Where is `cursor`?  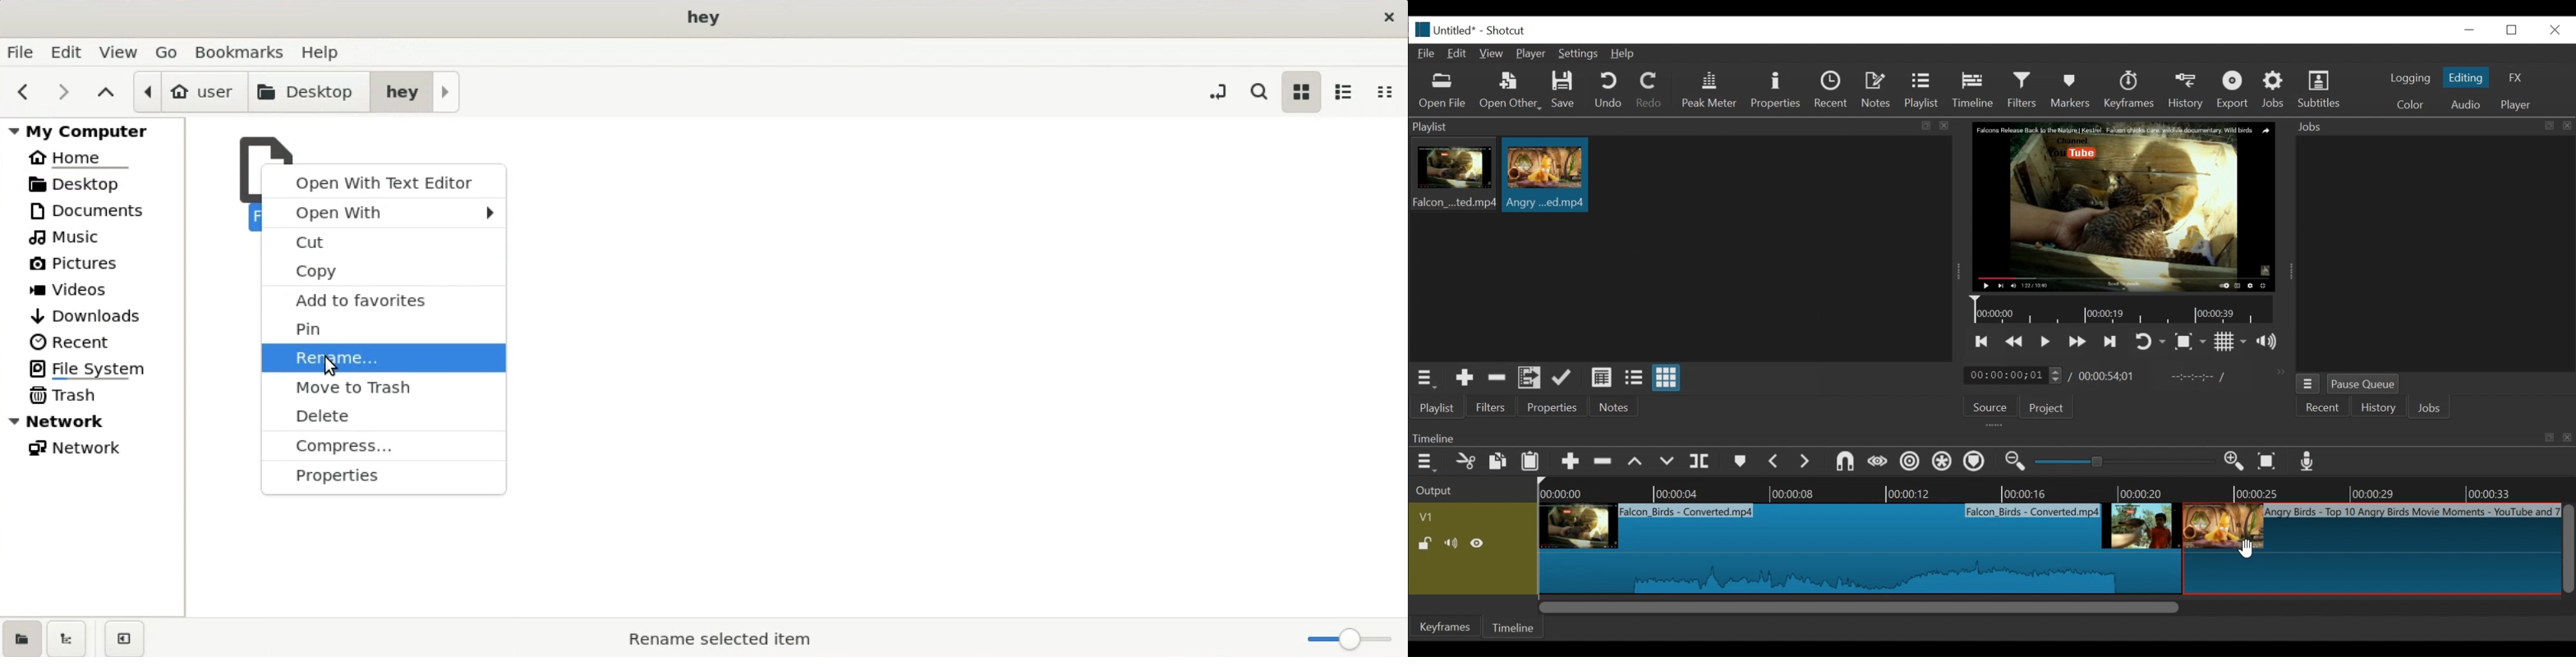 cursor is located at coordinates (2244, 548).